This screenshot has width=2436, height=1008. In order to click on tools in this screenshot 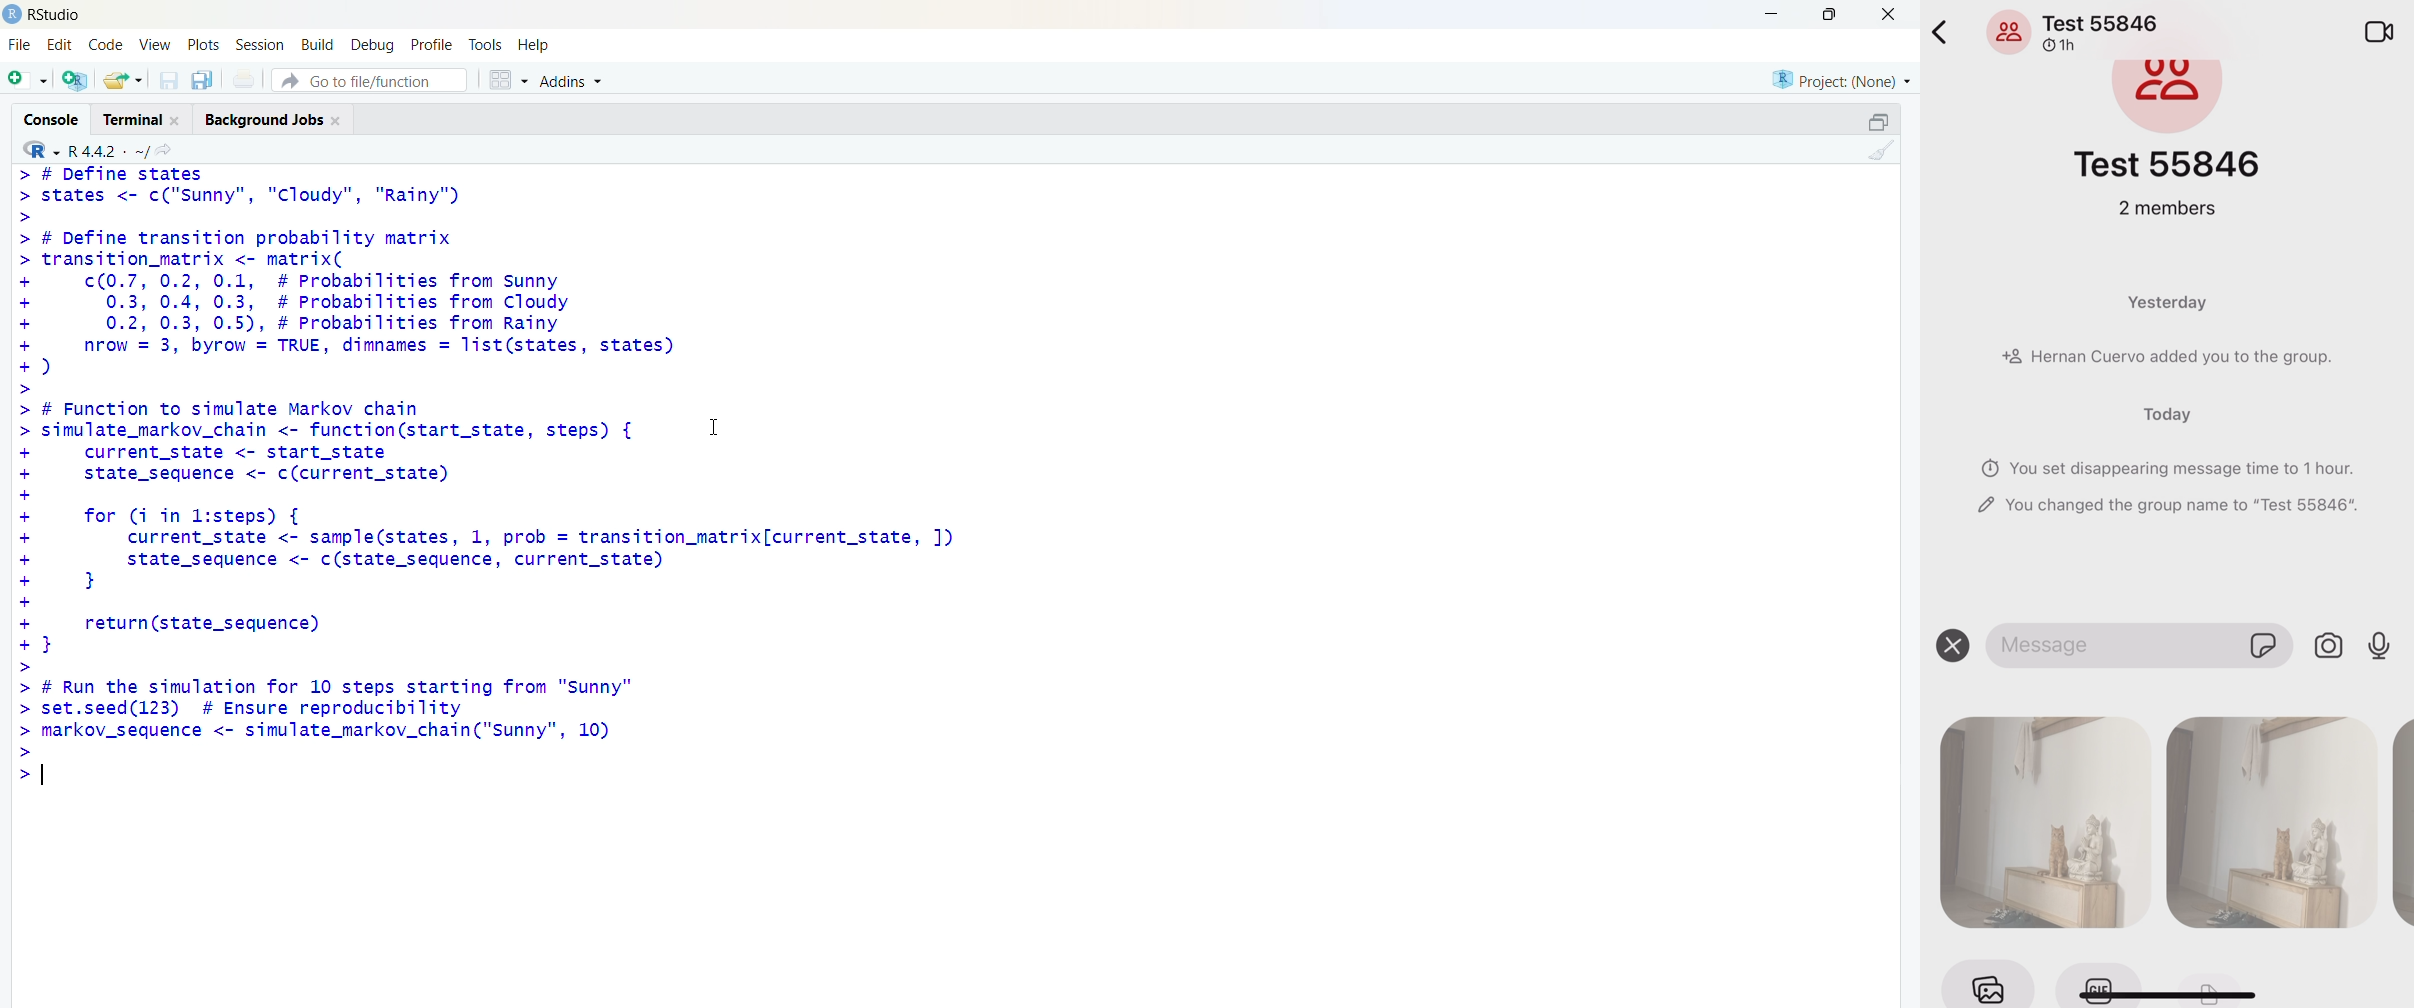, I will do `click(487, 42)`.